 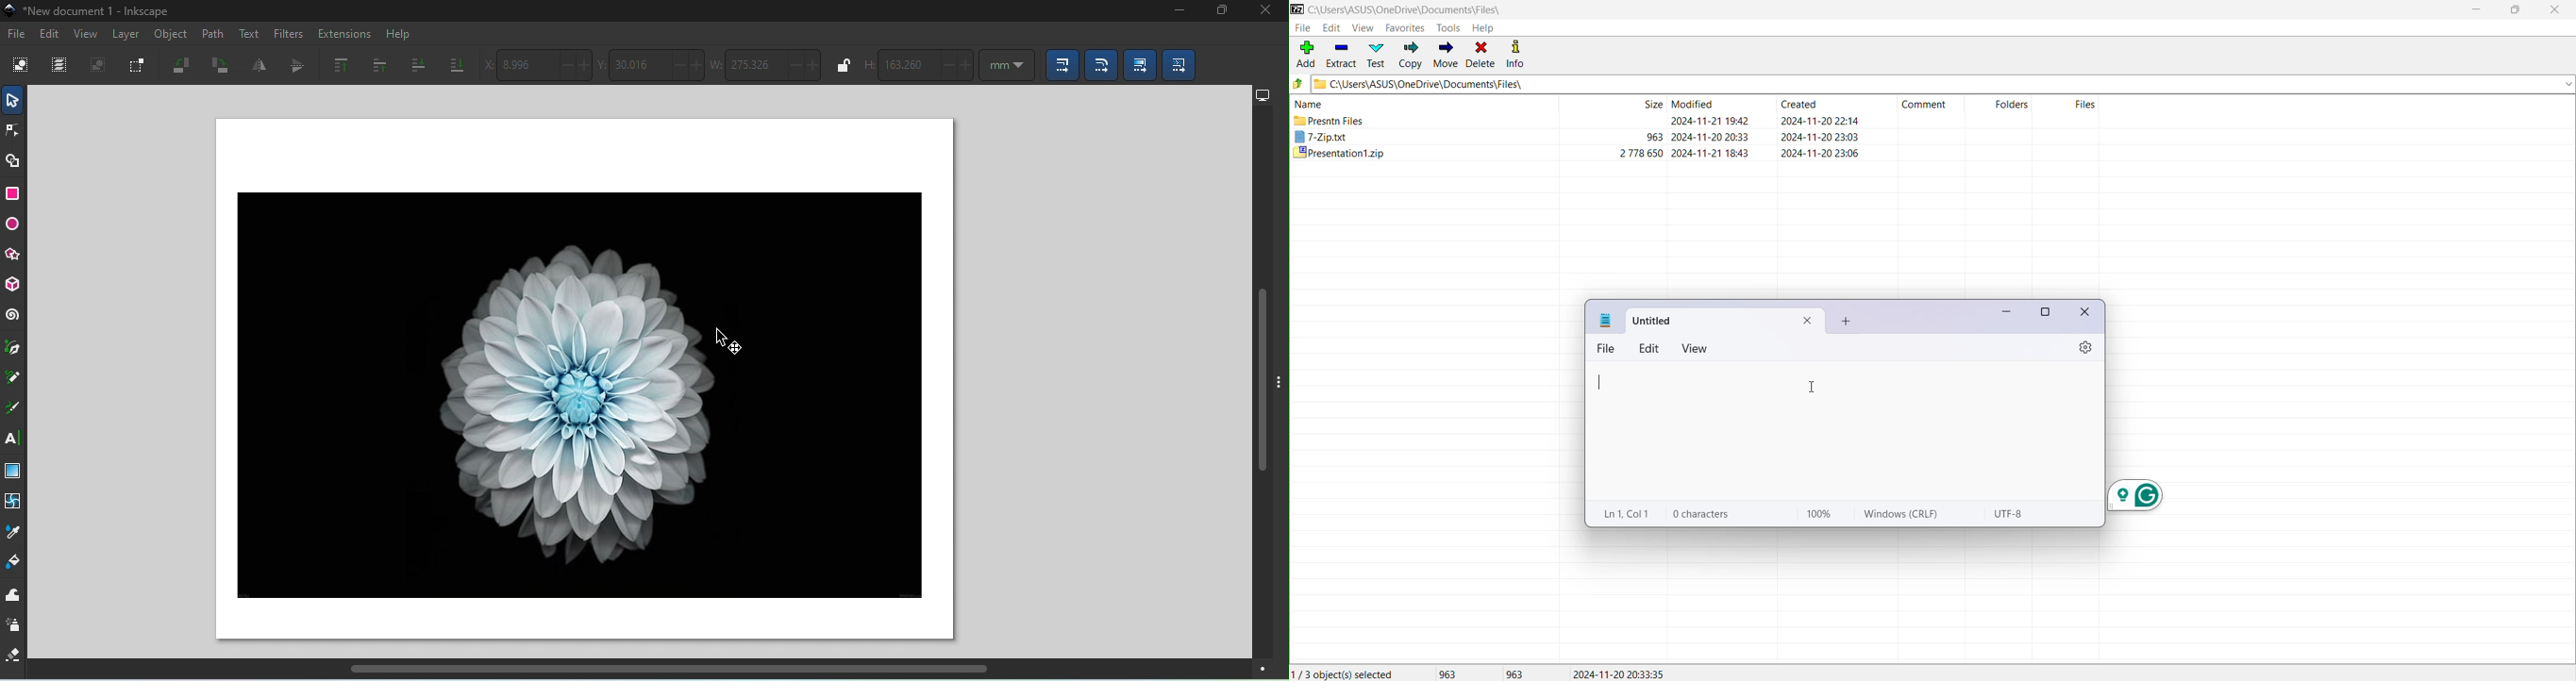 What do you see at coordinates (1341, 56) in the screenshot?
I see `Extract` at bounding box center [1341, 56].